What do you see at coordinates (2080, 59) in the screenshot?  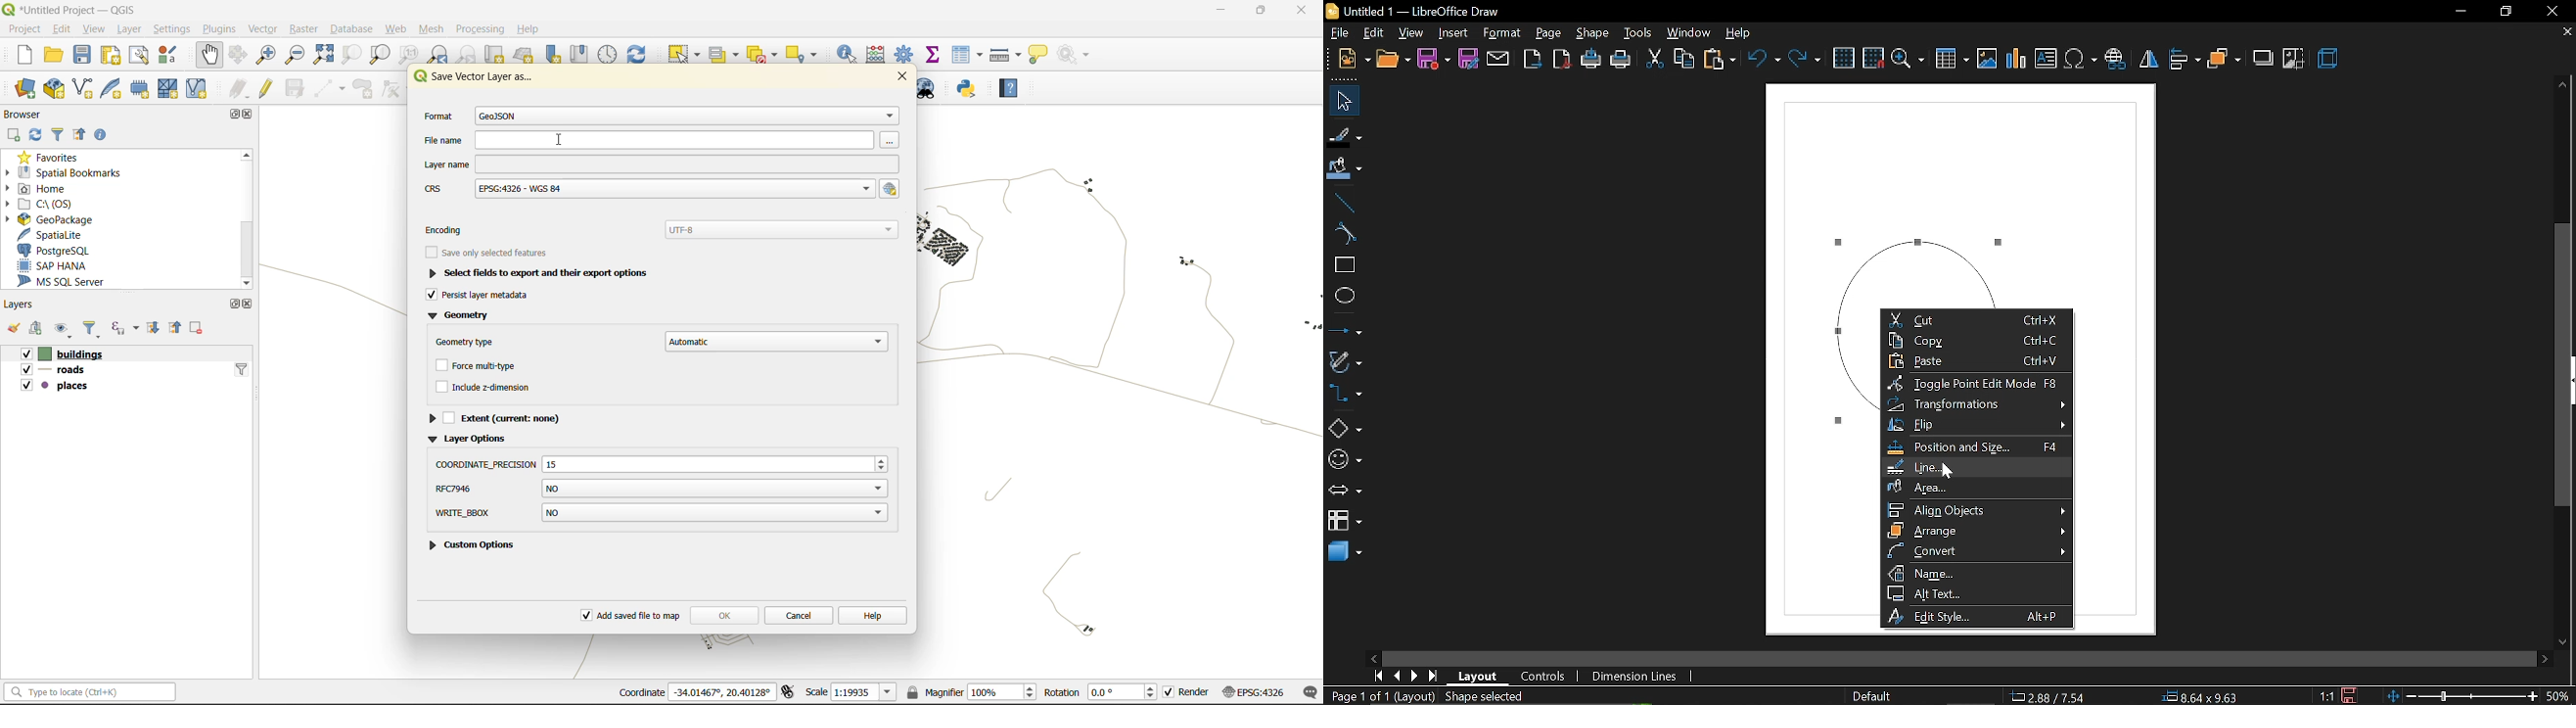 I see `insert symbol` at bounding box center [2080, 59].